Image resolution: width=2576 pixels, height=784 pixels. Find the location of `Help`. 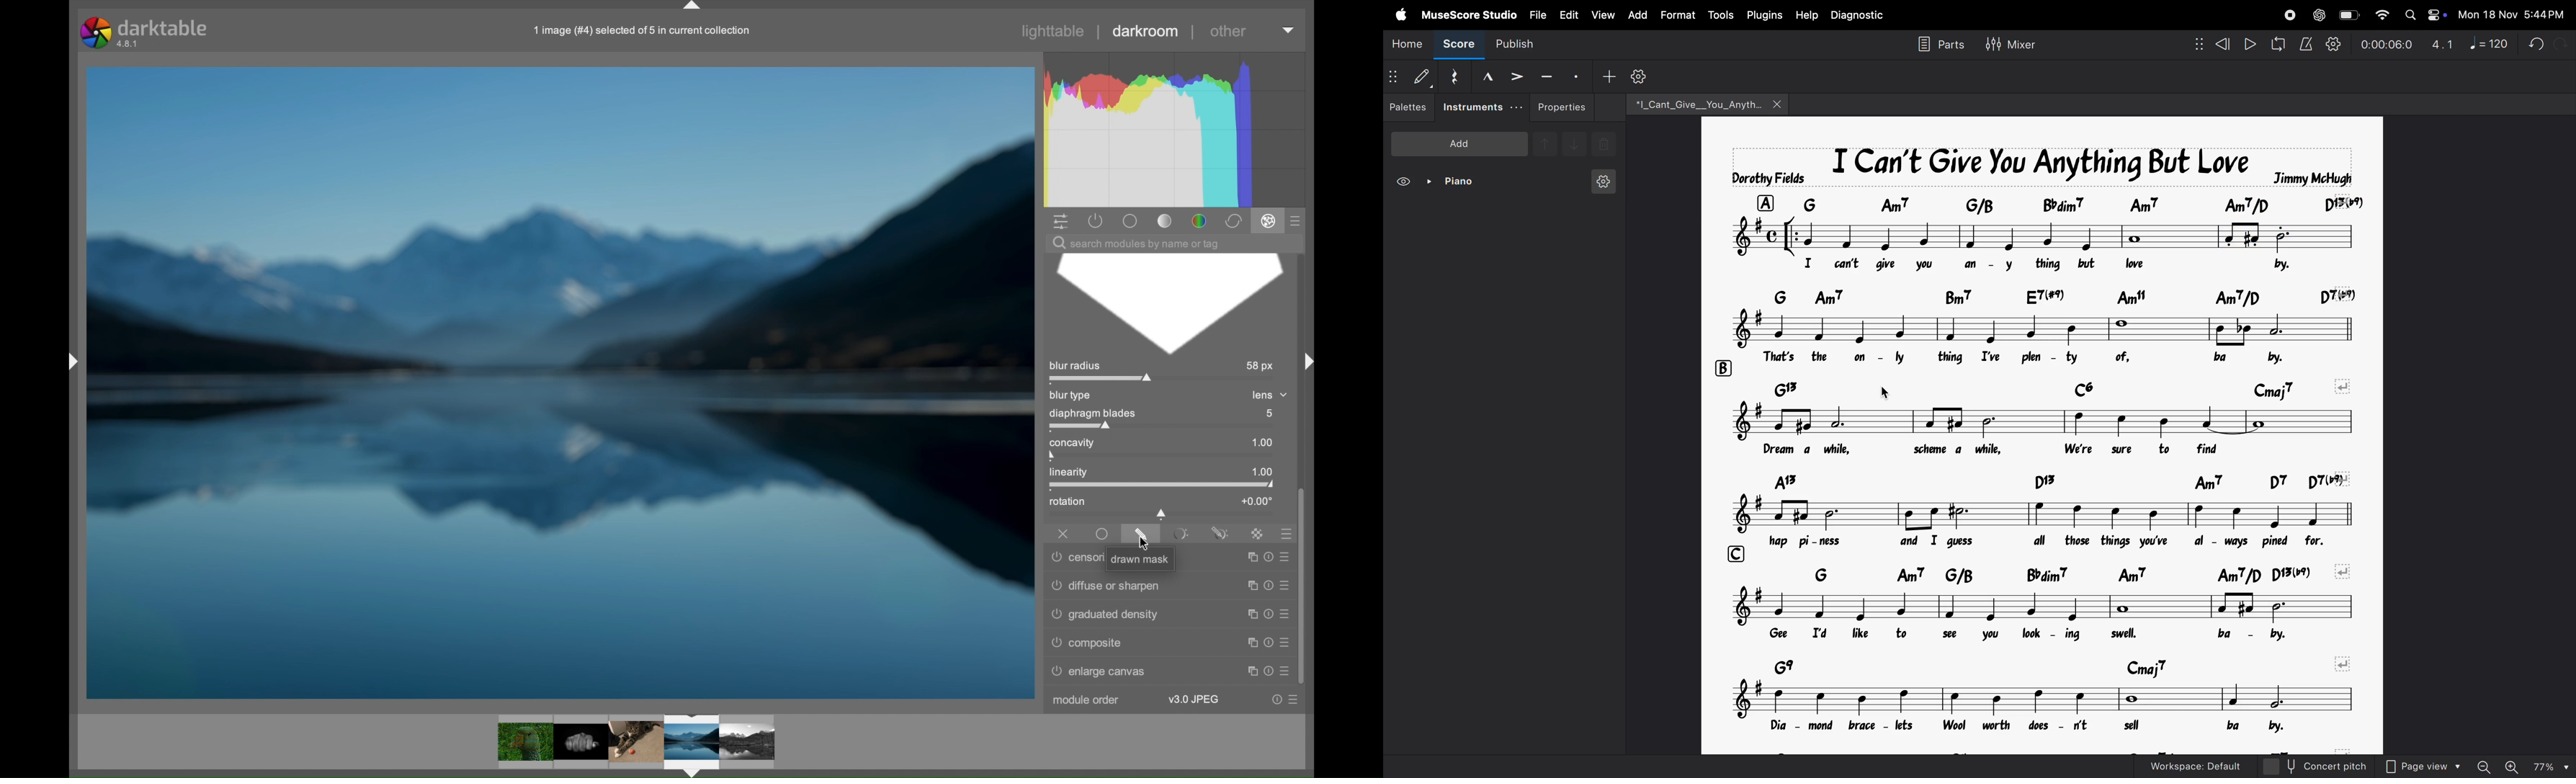

Help is located at coordinates (1268, 555).